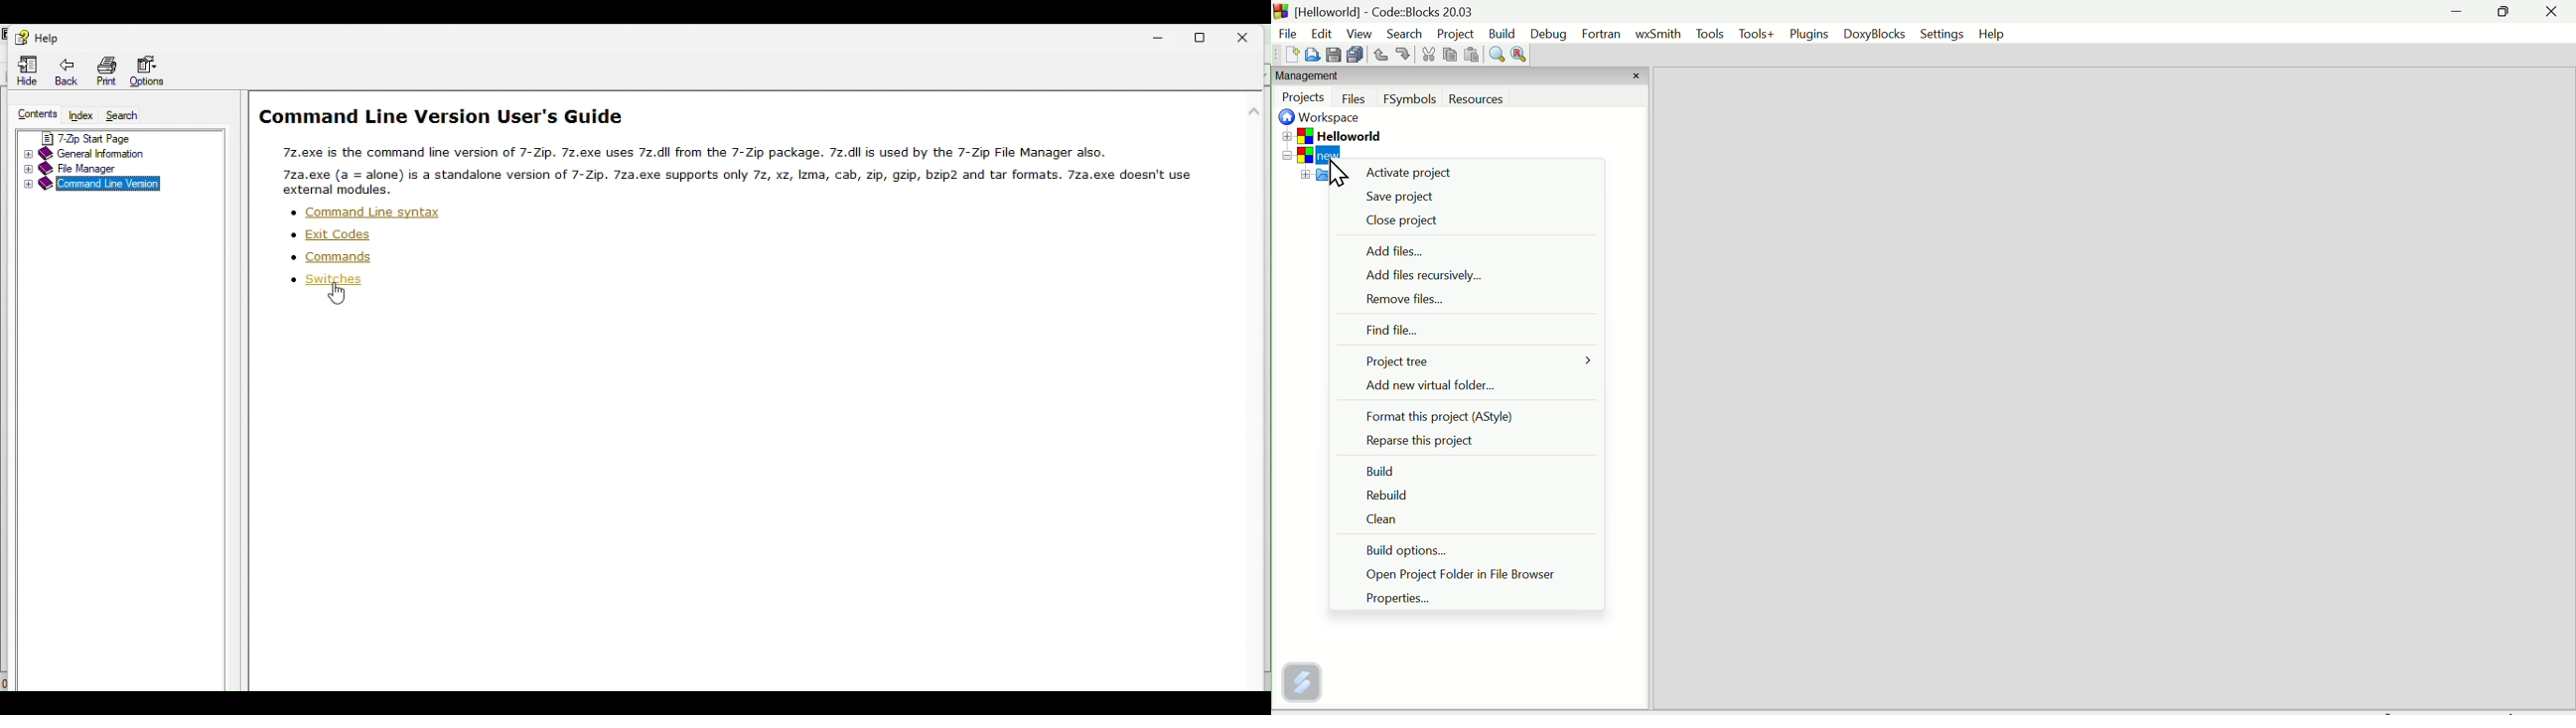 The height and width of the screenshot is (728, 2576). What do you see at coordinates (1404, 34) in the screenshot?
I see `Search` at bounding box center [1404, 34].